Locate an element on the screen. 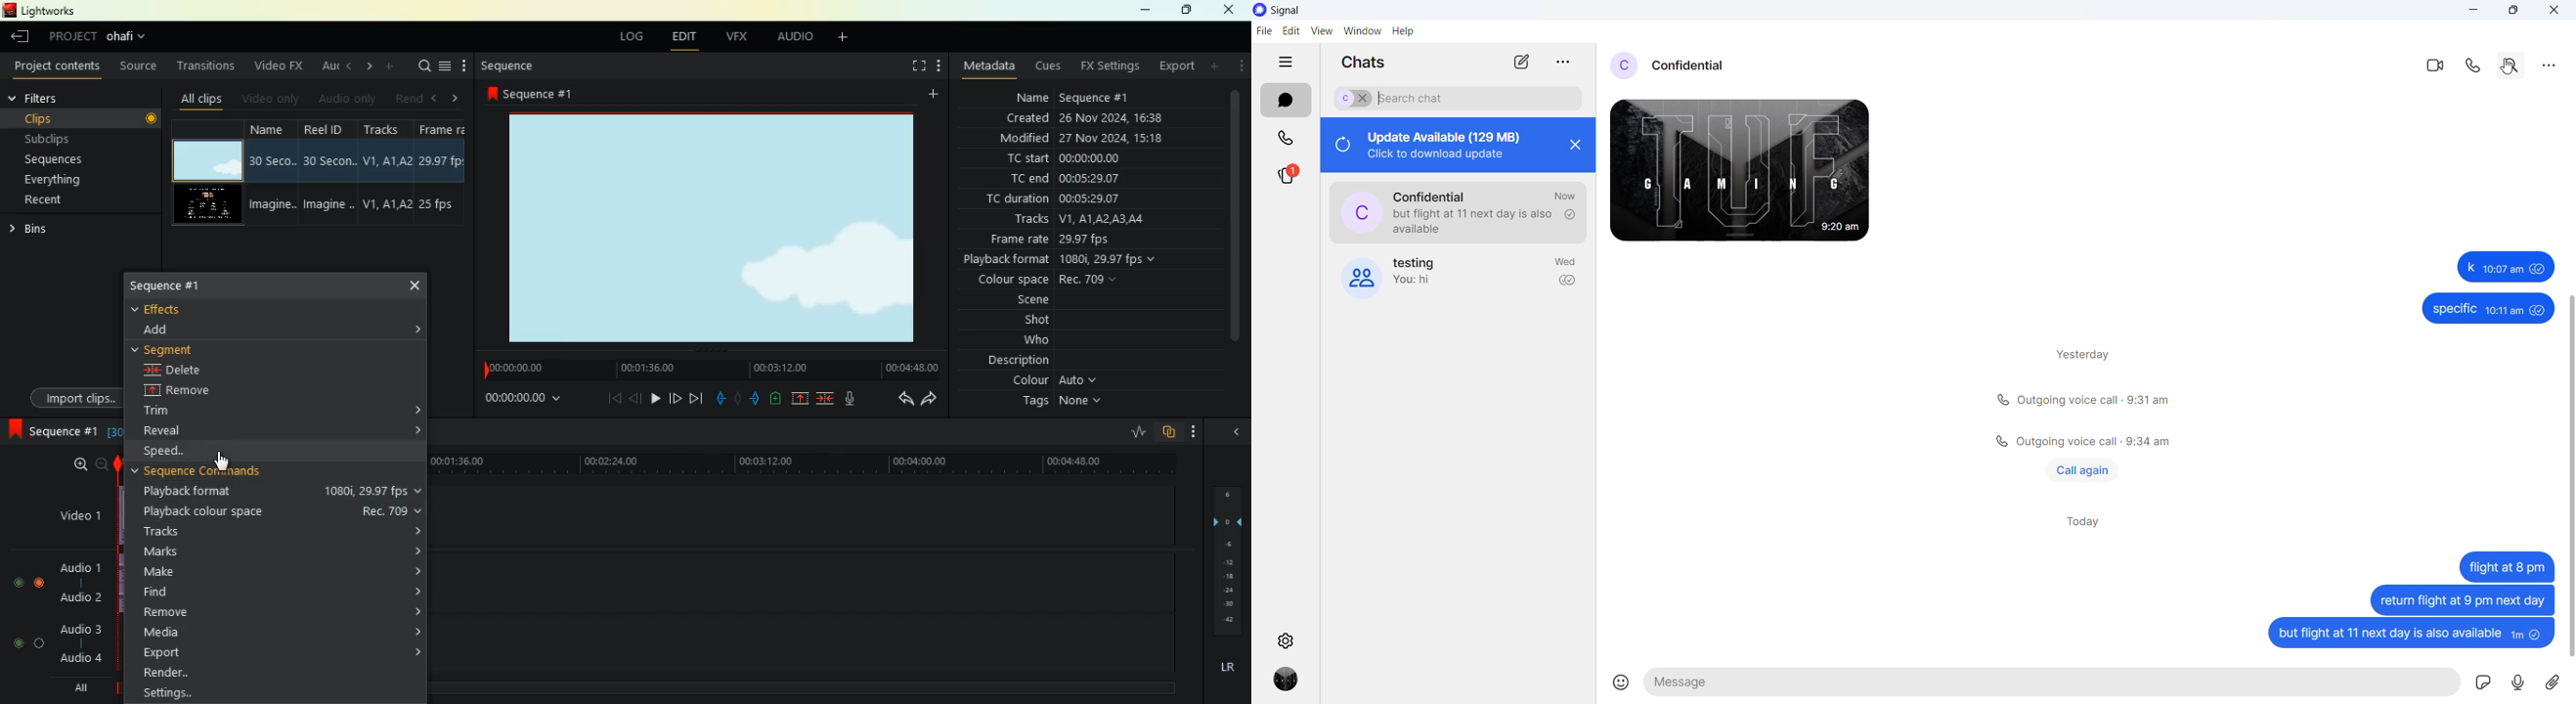  sticker is located at coordinates (2485, 684).